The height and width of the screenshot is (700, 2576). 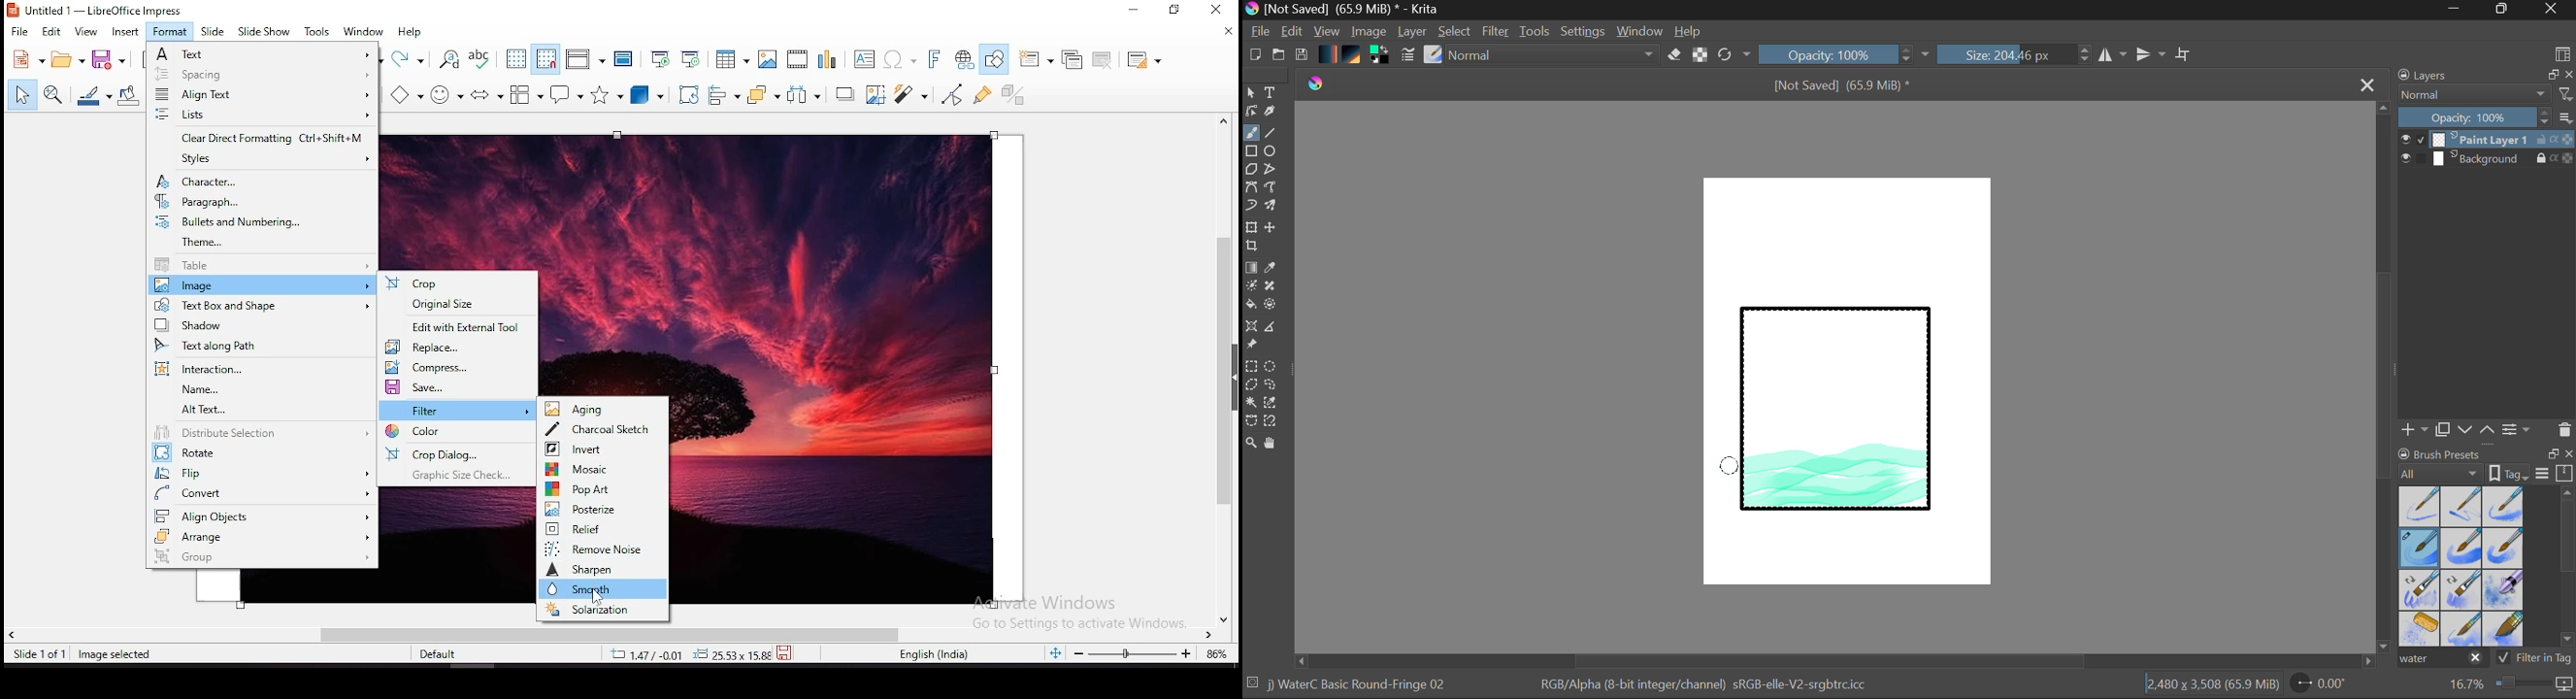 What do you see at coordinates (1058, 653) in the screenshot?
I see `fit slide to current window` at bounding box center [1058, 653].